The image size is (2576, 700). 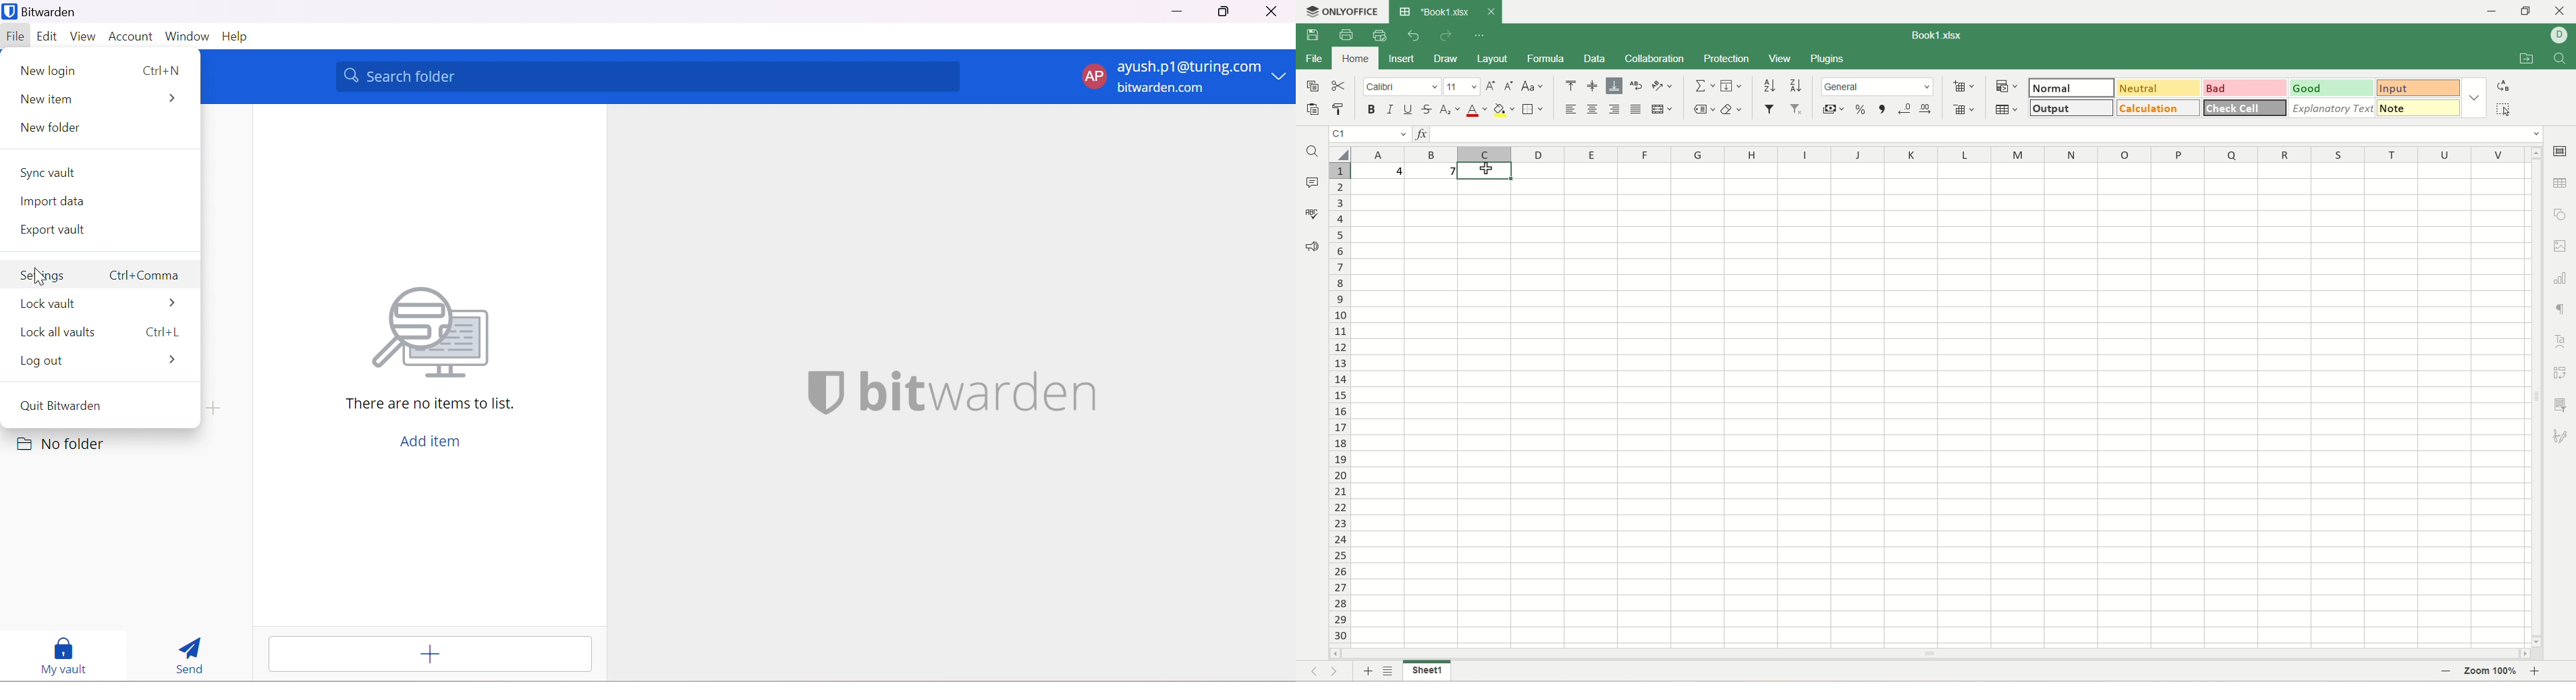 What do you see at coordinates (1365, 671) in the screenshot?
I see `add sheet` at bounding box center [1365, 671].